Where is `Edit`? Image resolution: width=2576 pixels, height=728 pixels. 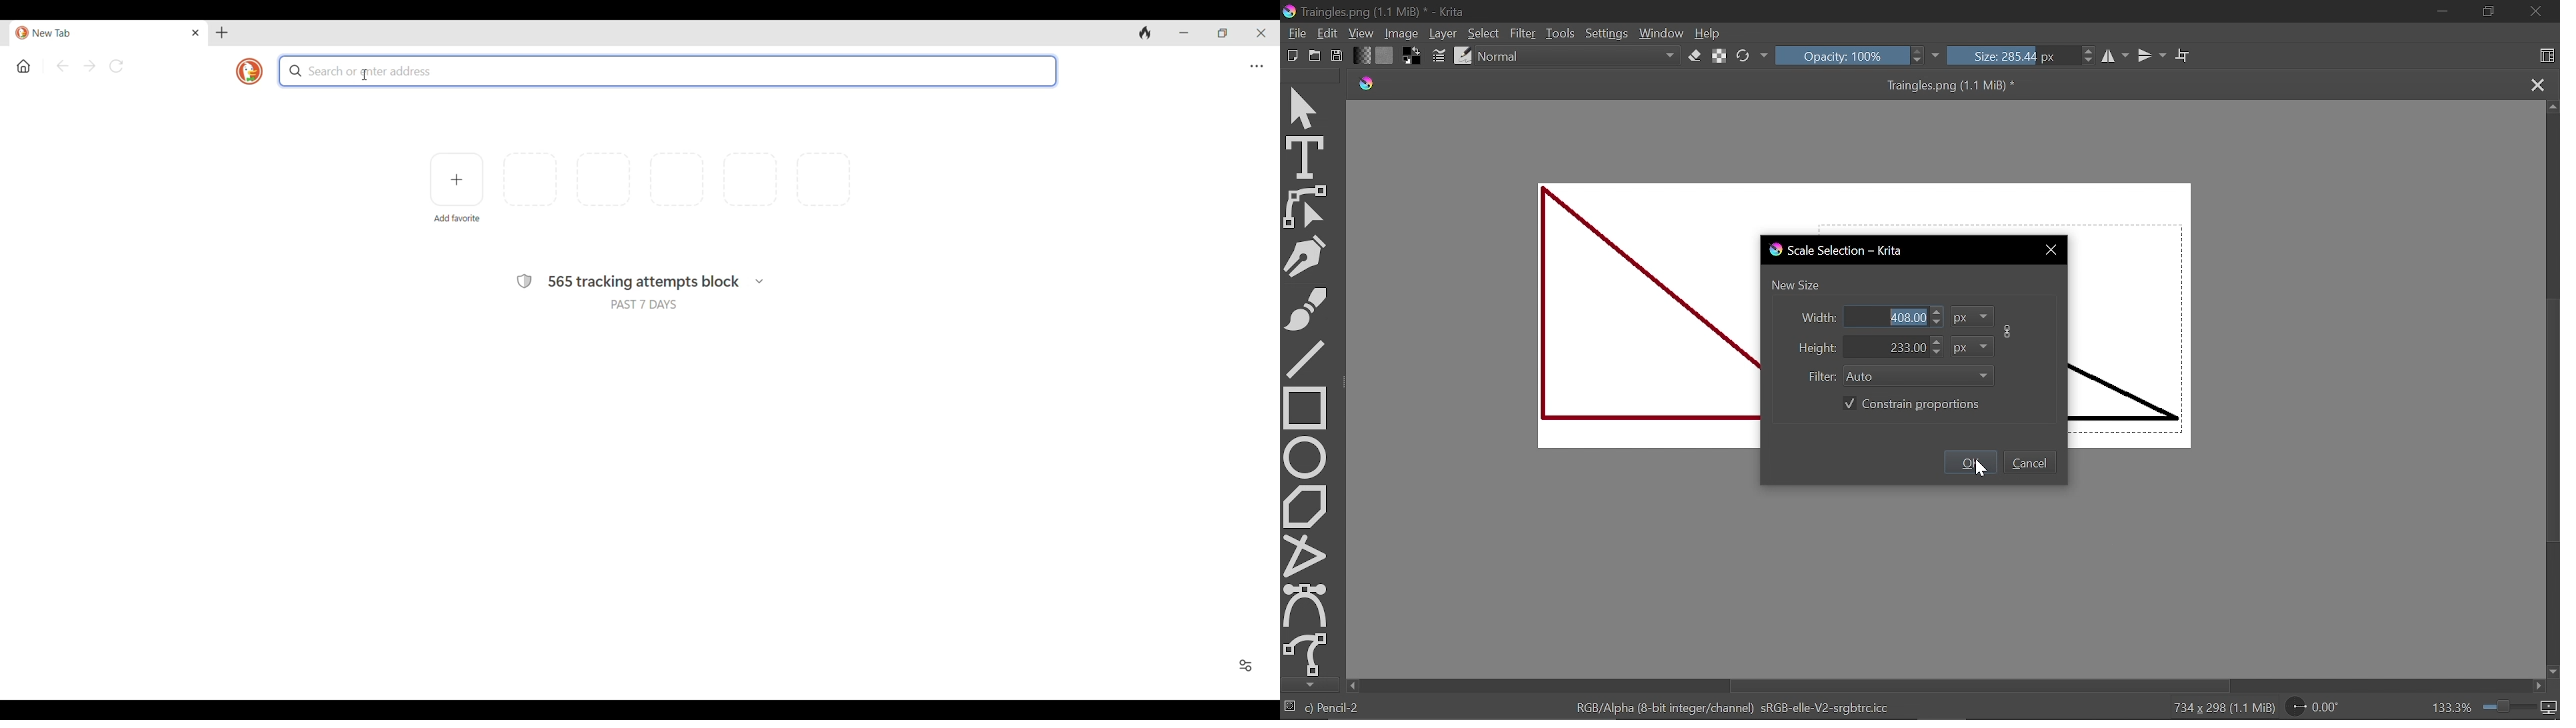 Edit is located at coordinates (1327, 33).